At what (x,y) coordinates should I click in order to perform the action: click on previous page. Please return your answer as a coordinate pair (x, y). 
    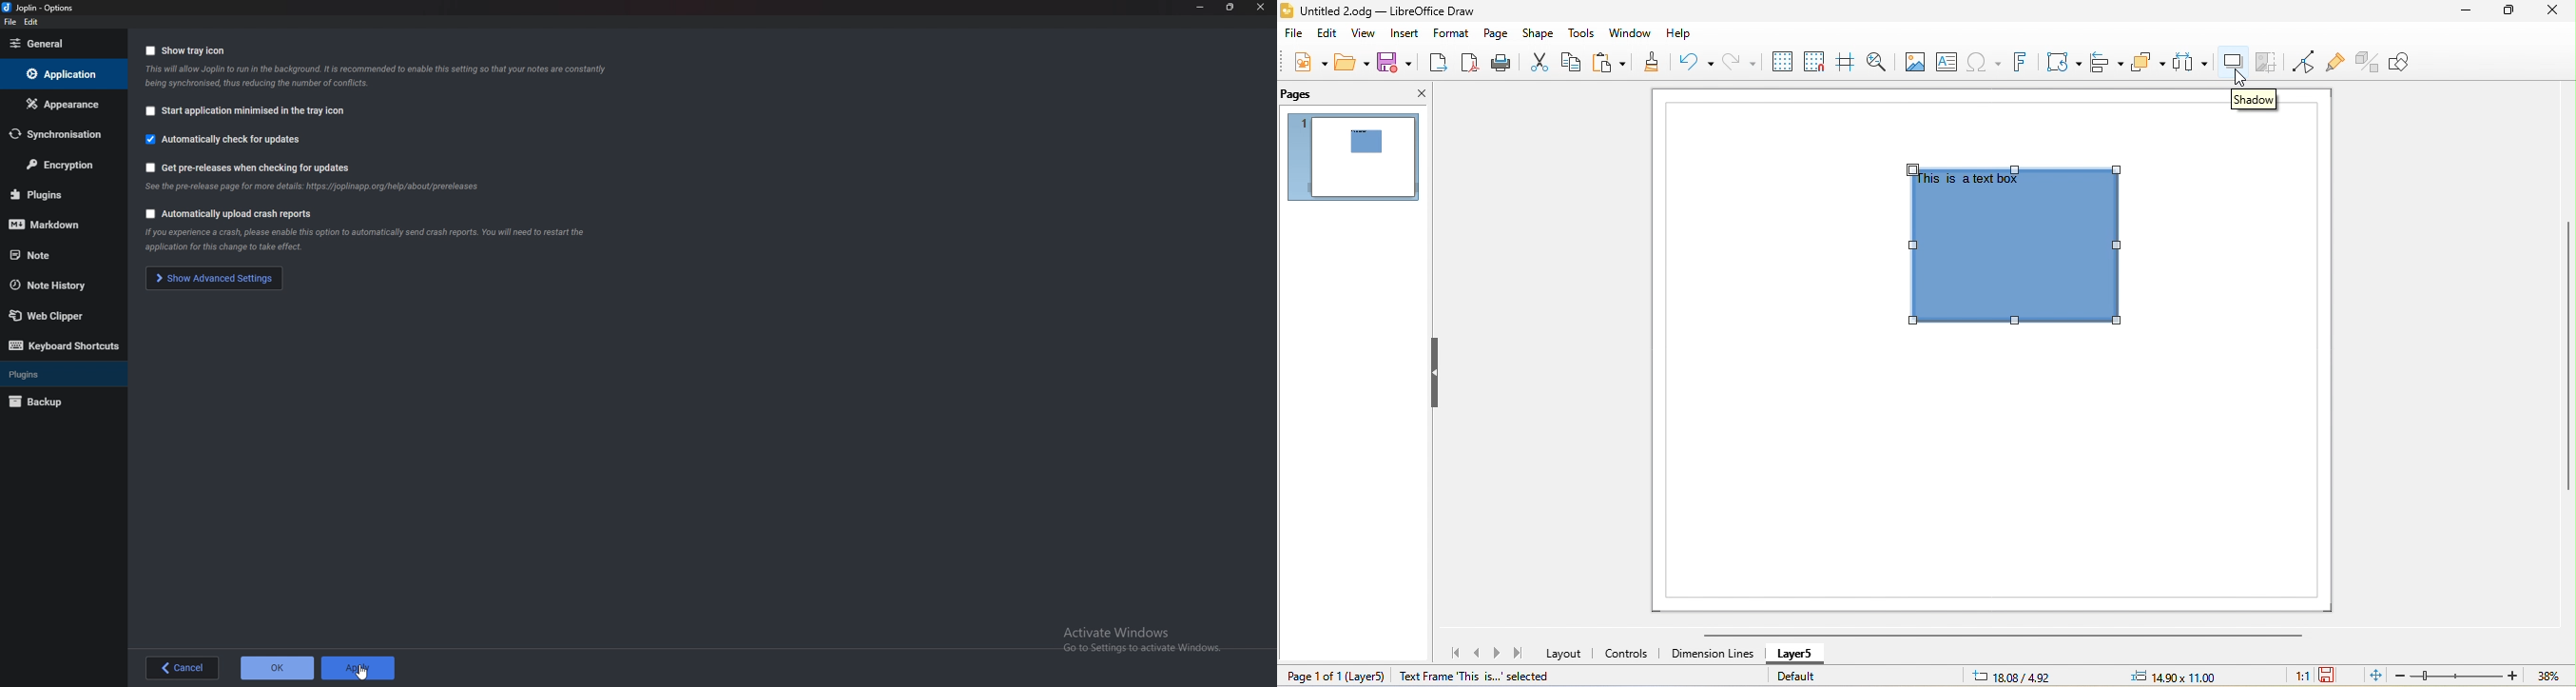
    Looking at the image, I should click on (1481, 654).